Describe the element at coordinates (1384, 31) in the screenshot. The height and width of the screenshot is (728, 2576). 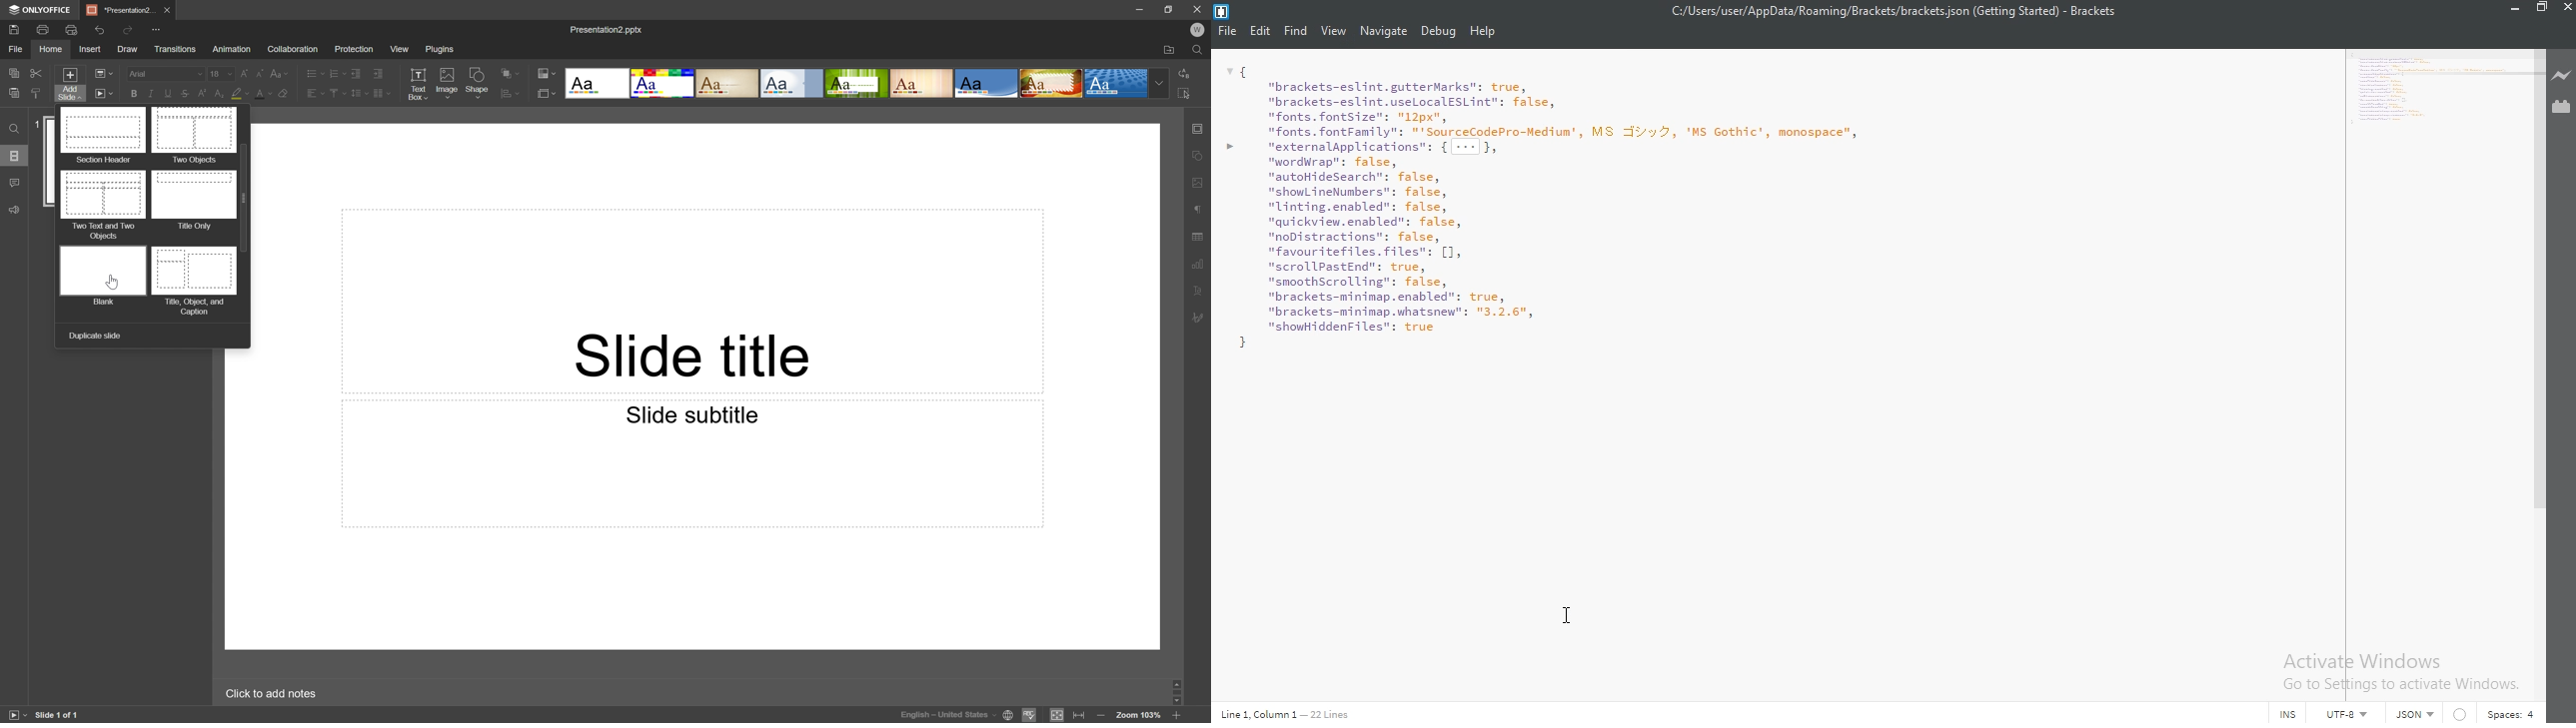
I see `Navigate` at that location.